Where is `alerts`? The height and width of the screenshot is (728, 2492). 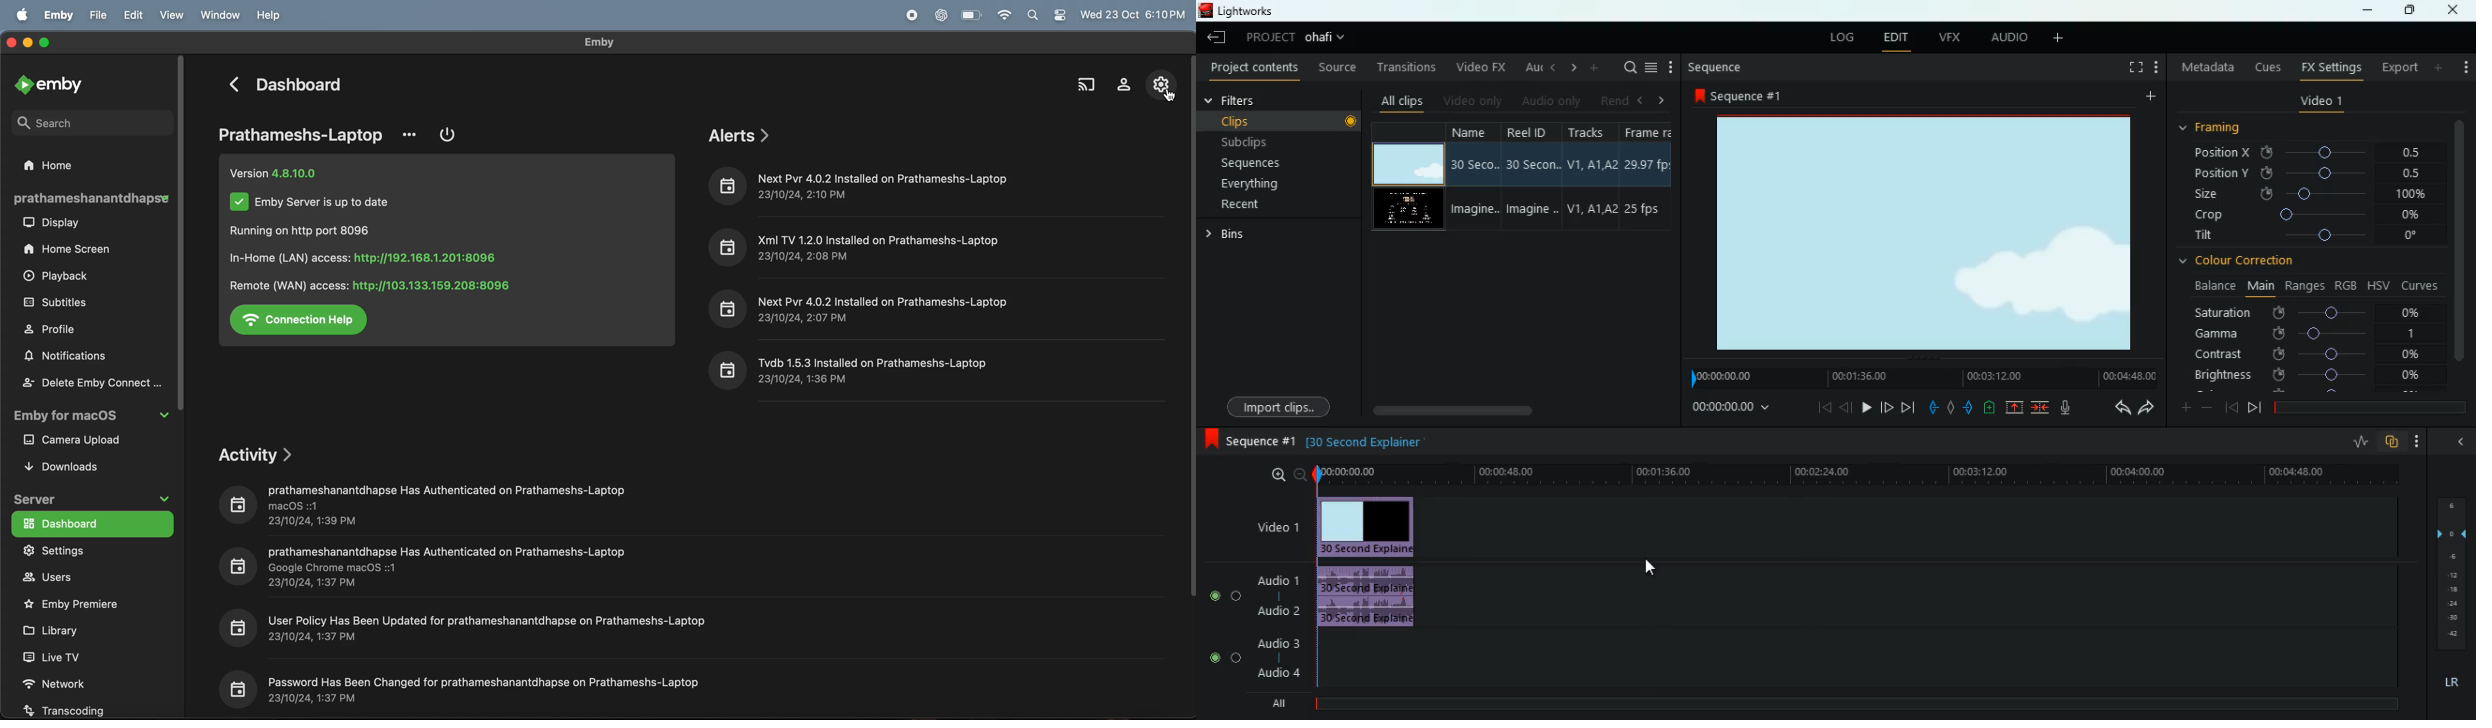 alerts is located at coordinates (750, 134).